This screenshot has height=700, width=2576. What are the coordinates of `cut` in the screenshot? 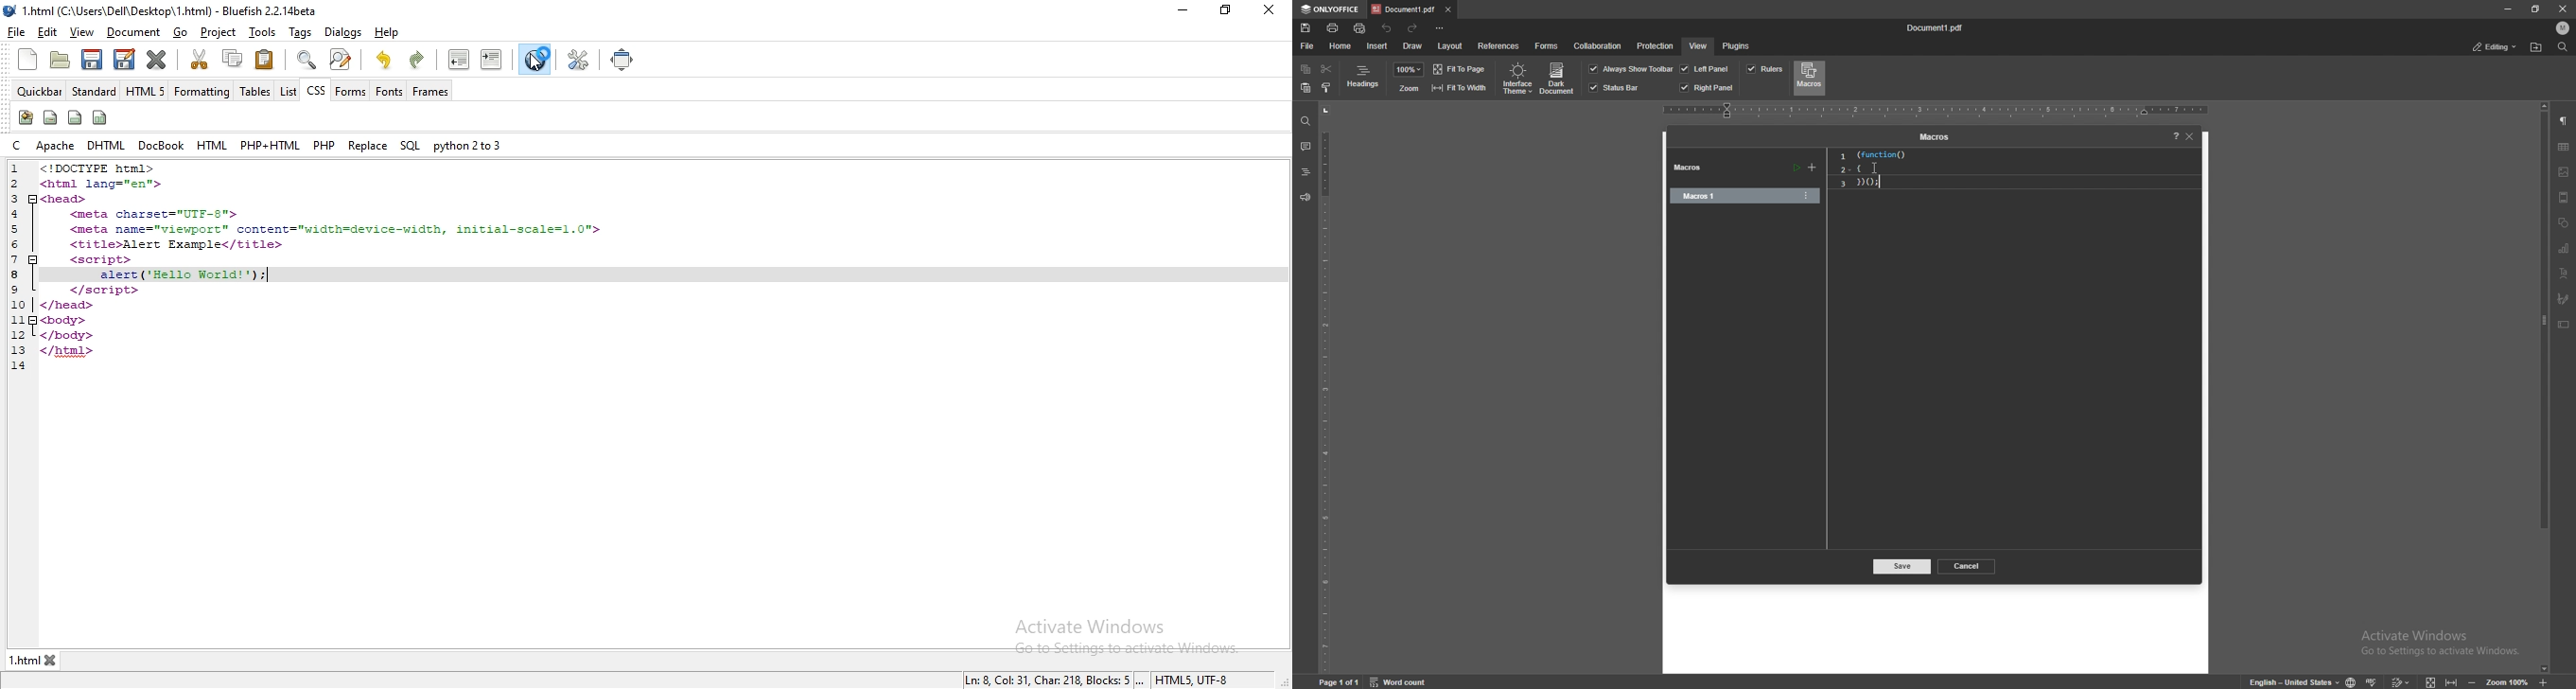 It's located at (1326, 69).